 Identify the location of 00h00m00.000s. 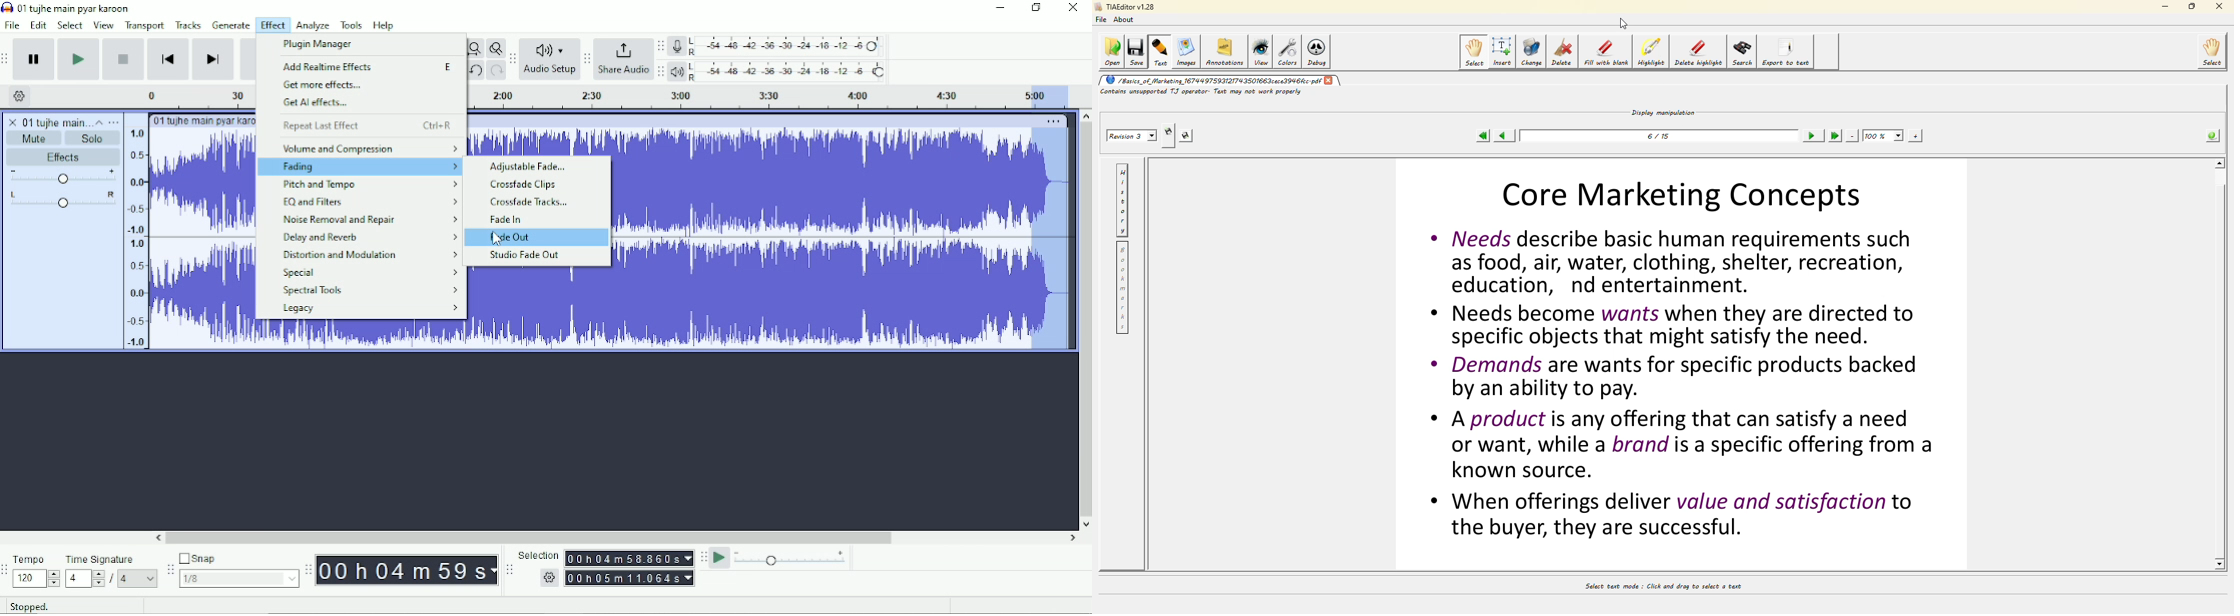
(630, 559).